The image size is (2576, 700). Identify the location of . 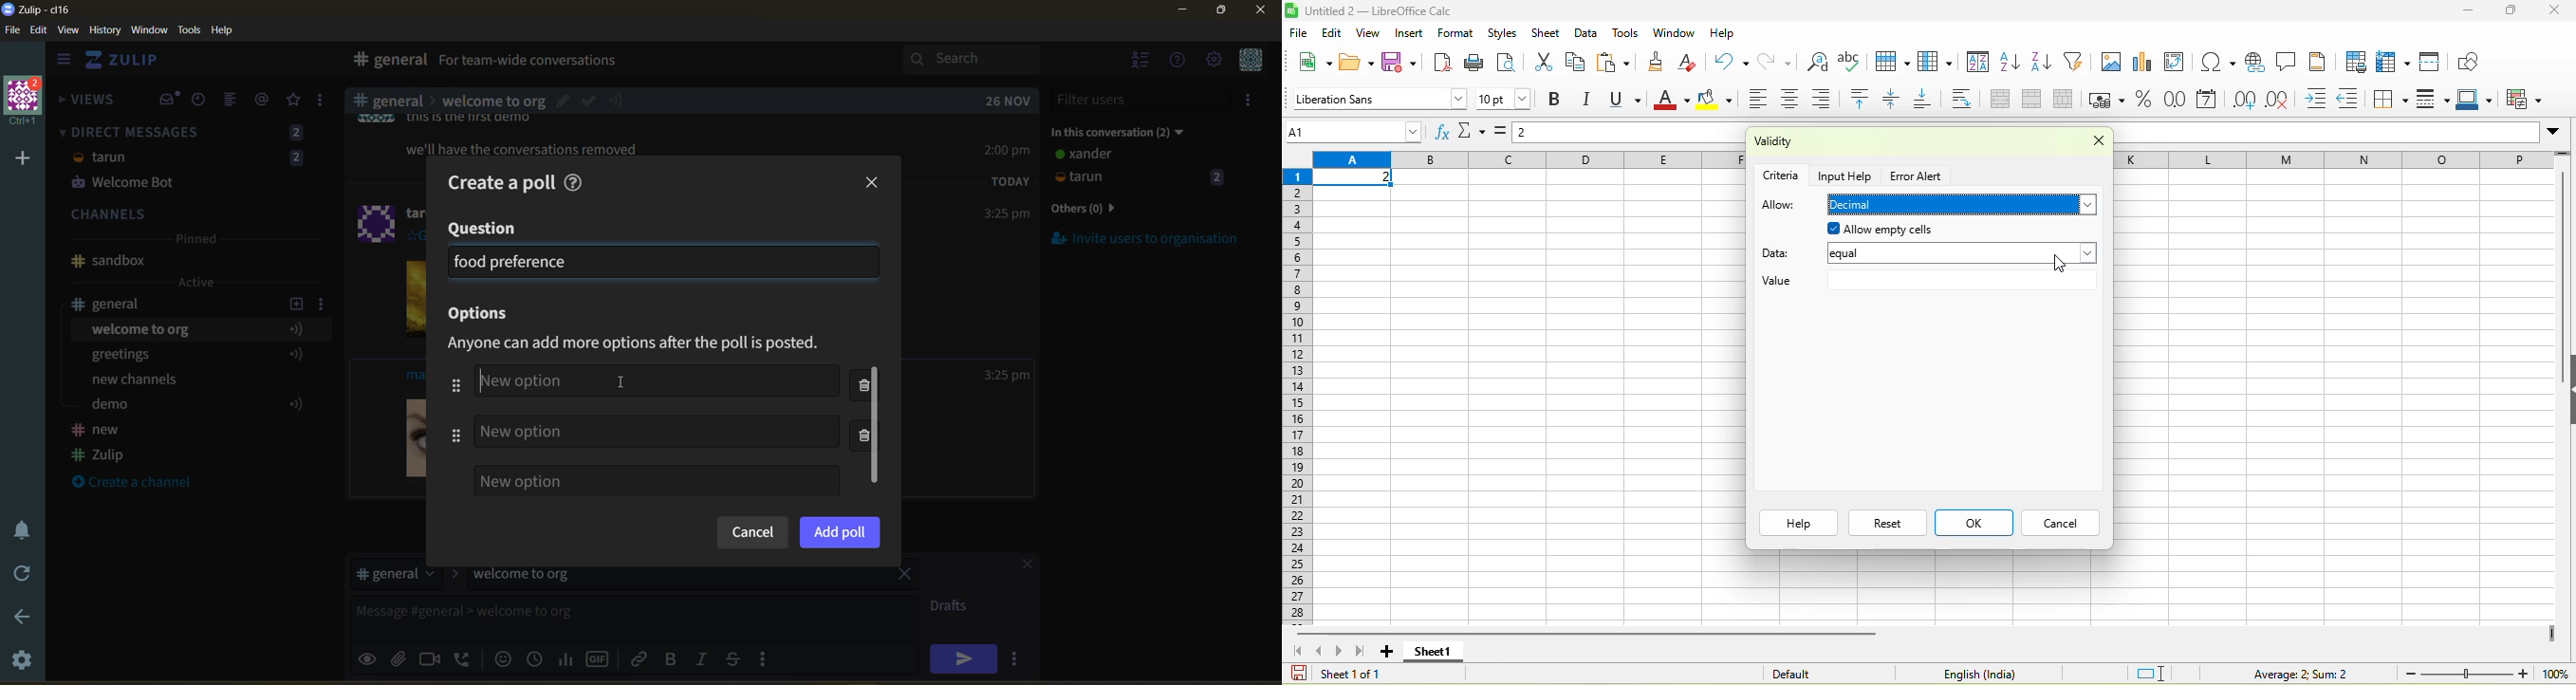
(494, 100).